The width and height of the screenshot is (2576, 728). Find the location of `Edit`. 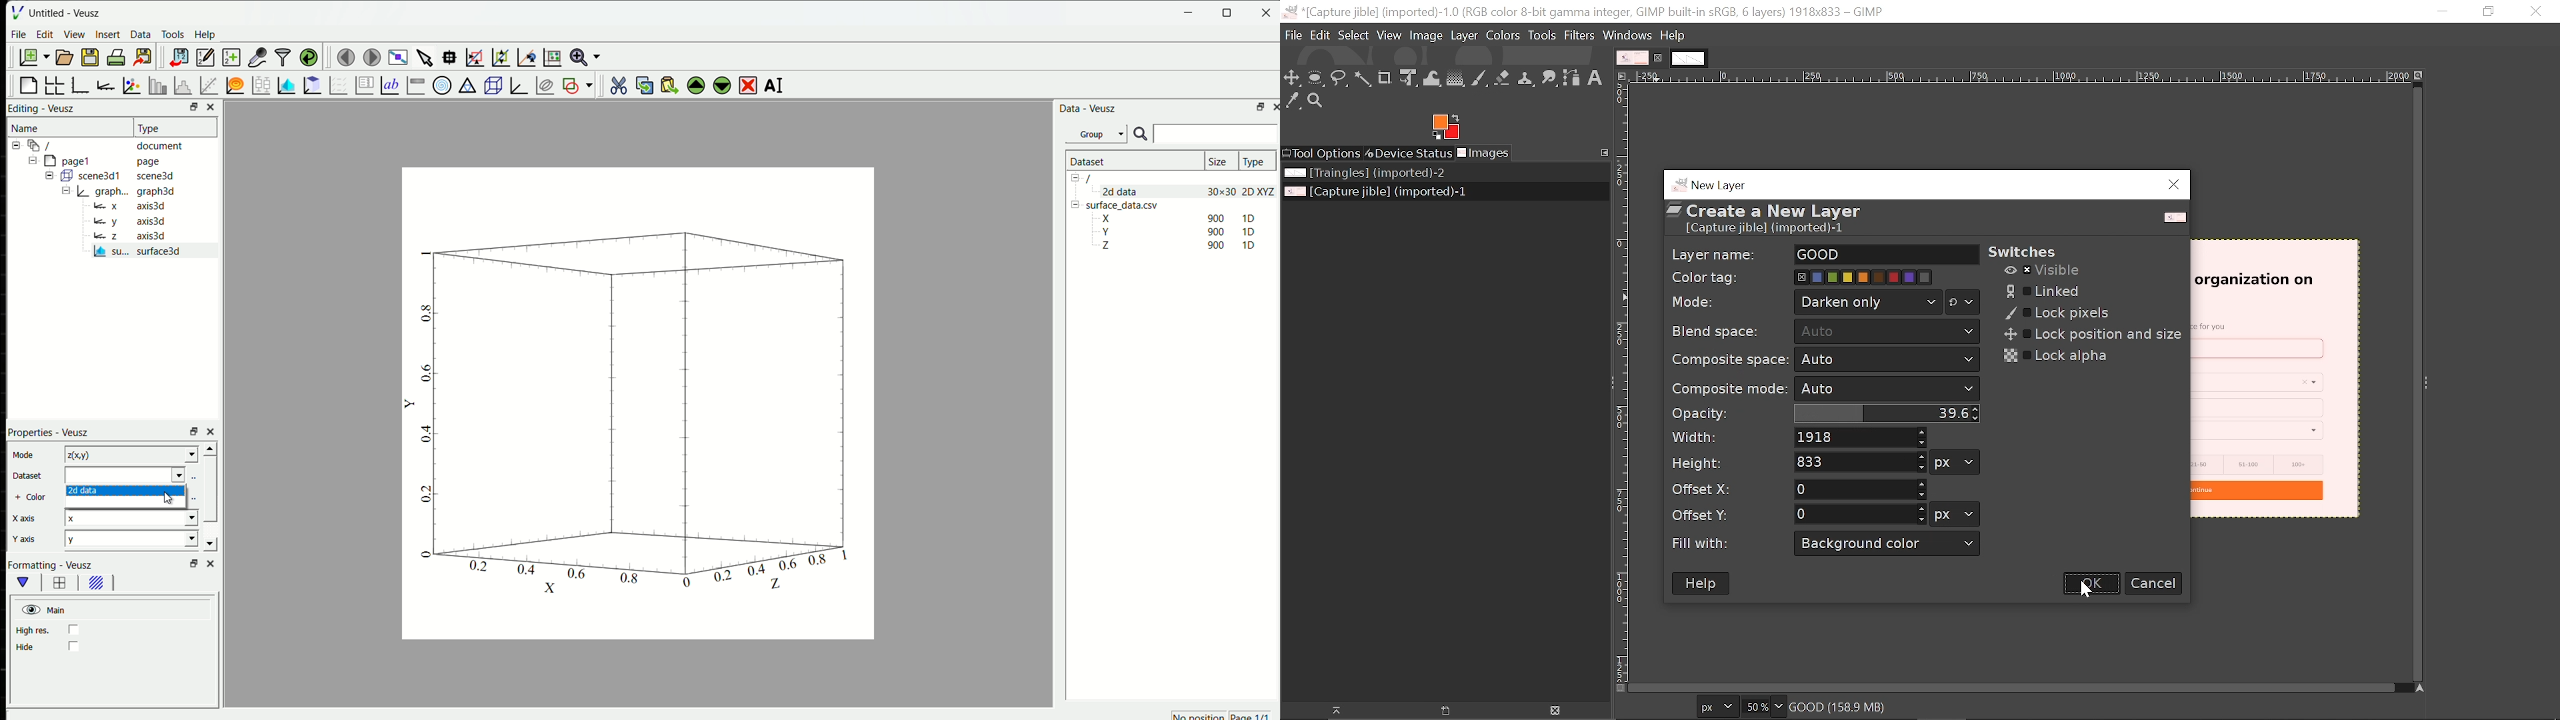

Edit is located at coordinates (1320, 35).